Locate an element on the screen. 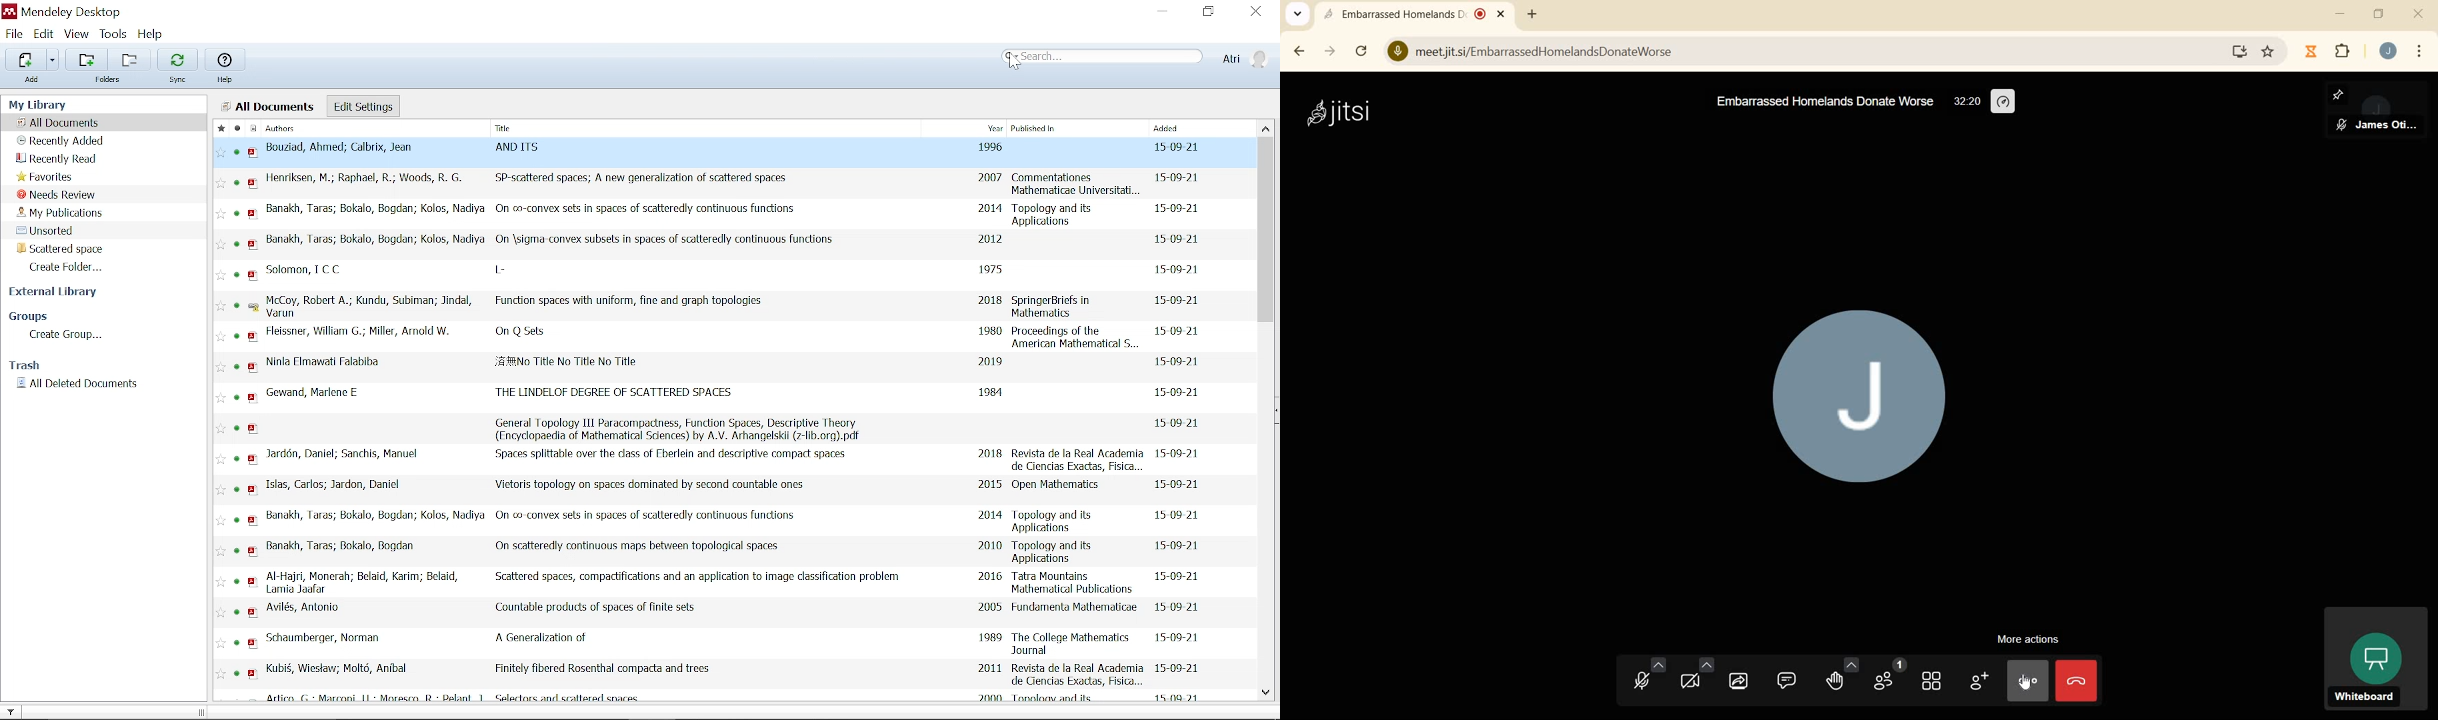  Edit is located at coordinates (43, 34).